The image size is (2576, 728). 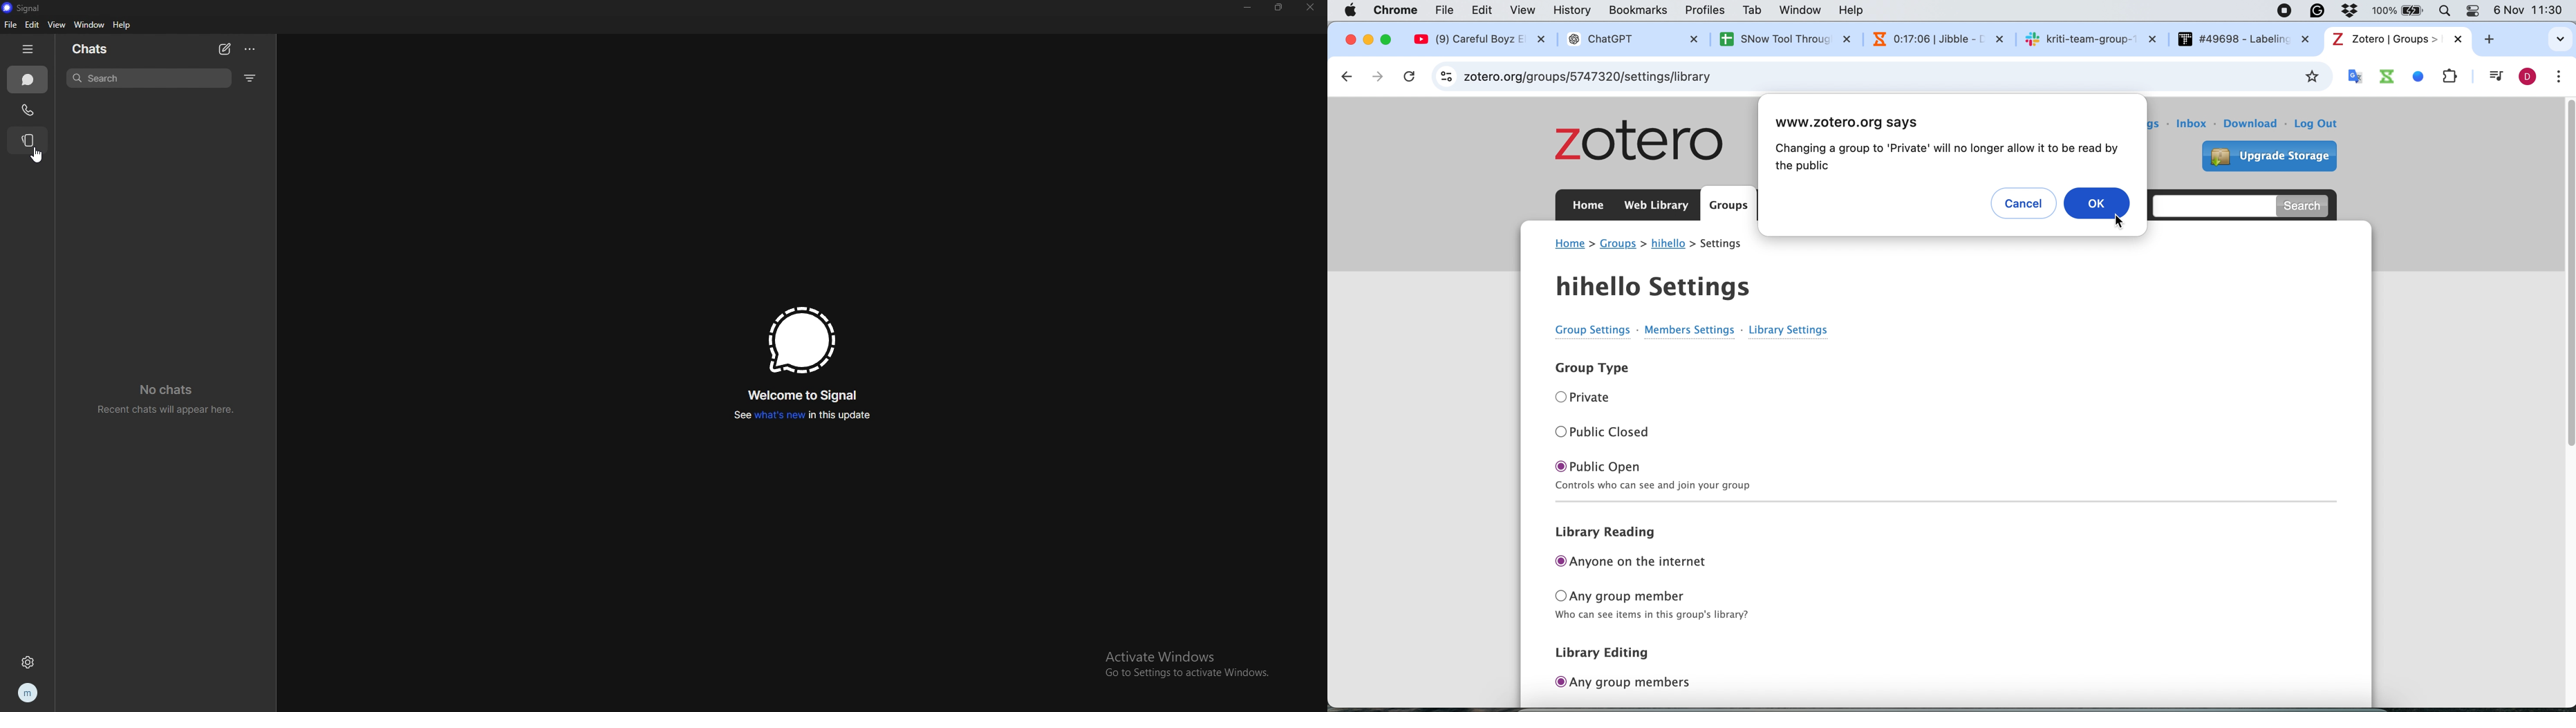 What do you see at coordinates (1412, 76) in the screenshot?
I see `cancel` at bounding box center [1412, 76].